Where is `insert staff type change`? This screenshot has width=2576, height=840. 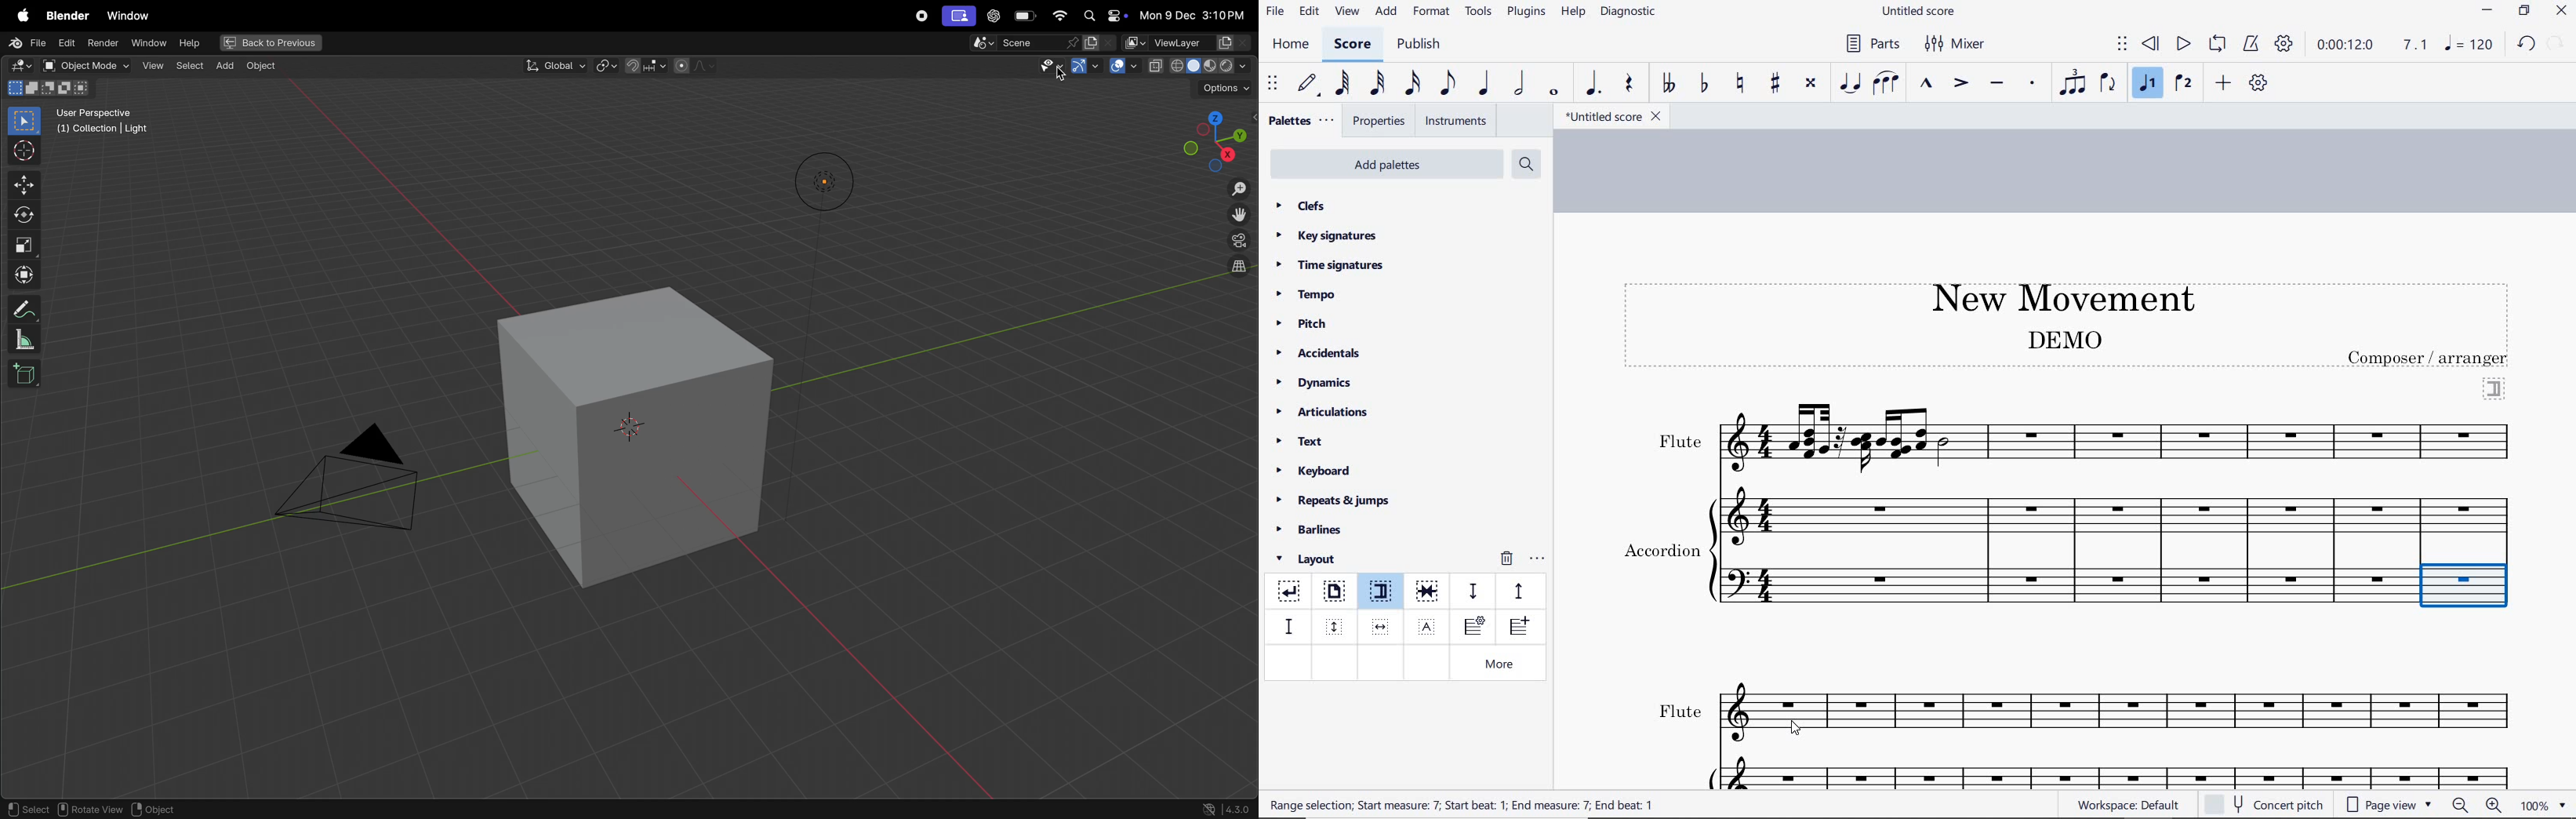
insert staff type change is located at coordinates (1474, 627).